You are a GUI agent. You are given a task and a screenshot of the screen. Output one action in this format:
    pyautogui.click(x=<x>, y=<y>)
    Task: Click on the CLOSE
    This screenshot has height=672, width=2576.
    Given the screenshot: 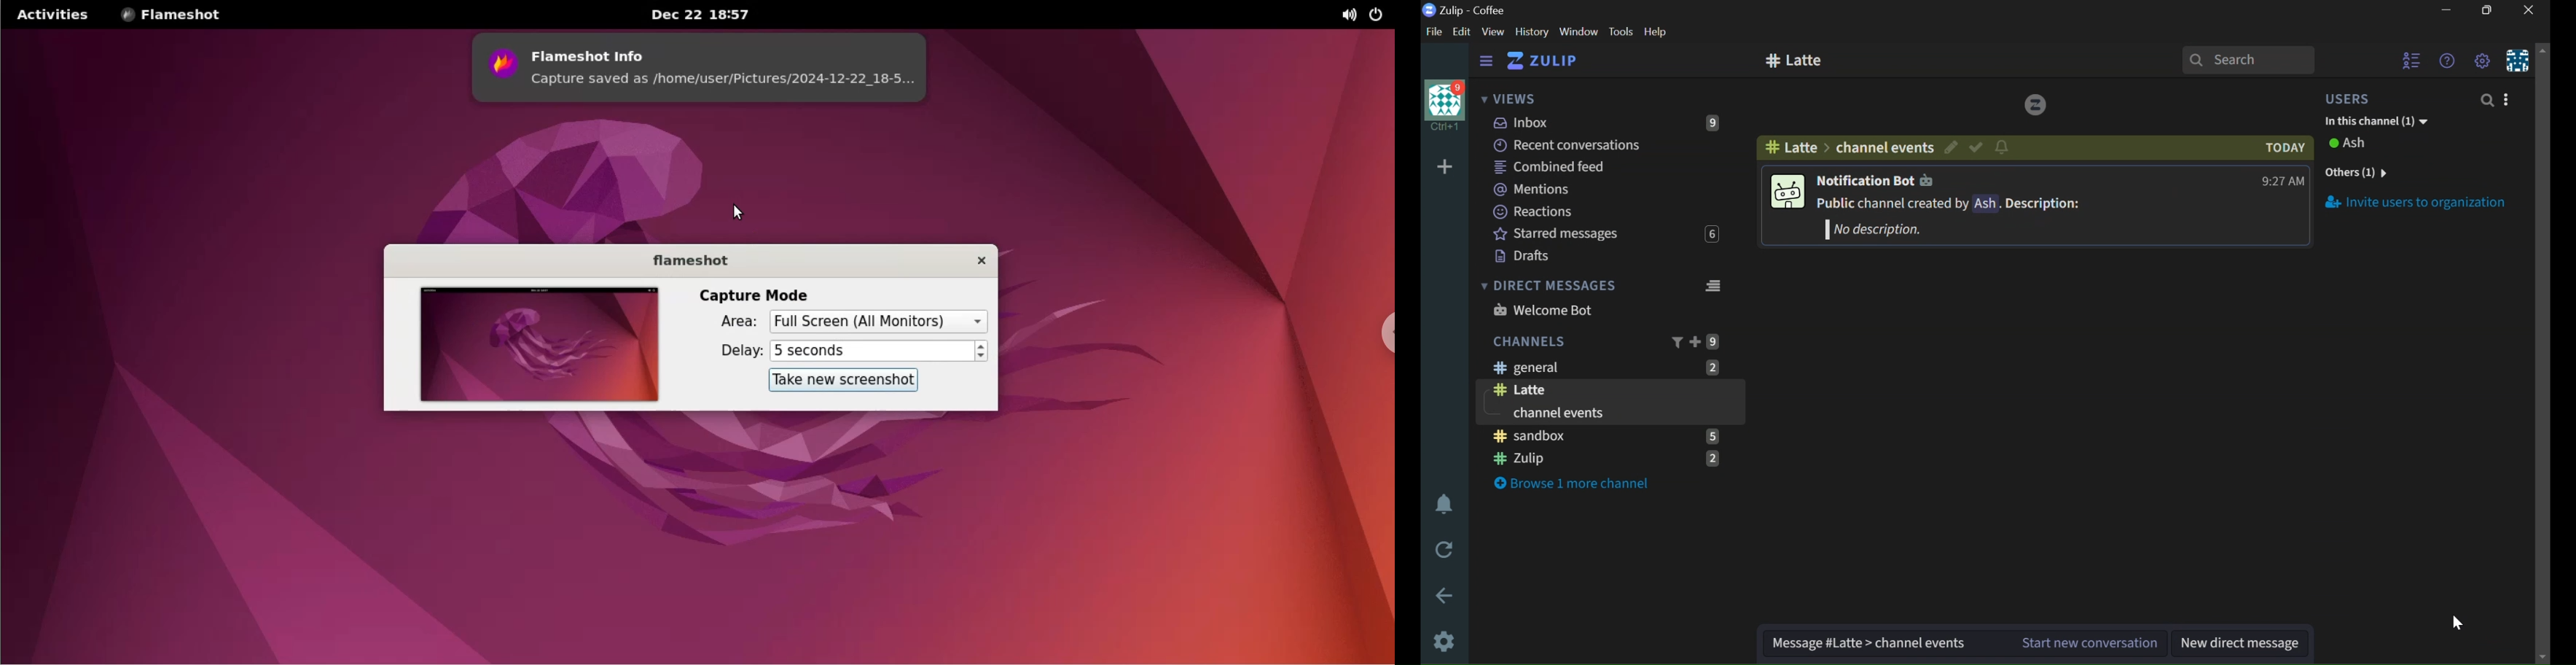 What is the action you would take?
    pyautogui.click(x=2529, y=10)
    